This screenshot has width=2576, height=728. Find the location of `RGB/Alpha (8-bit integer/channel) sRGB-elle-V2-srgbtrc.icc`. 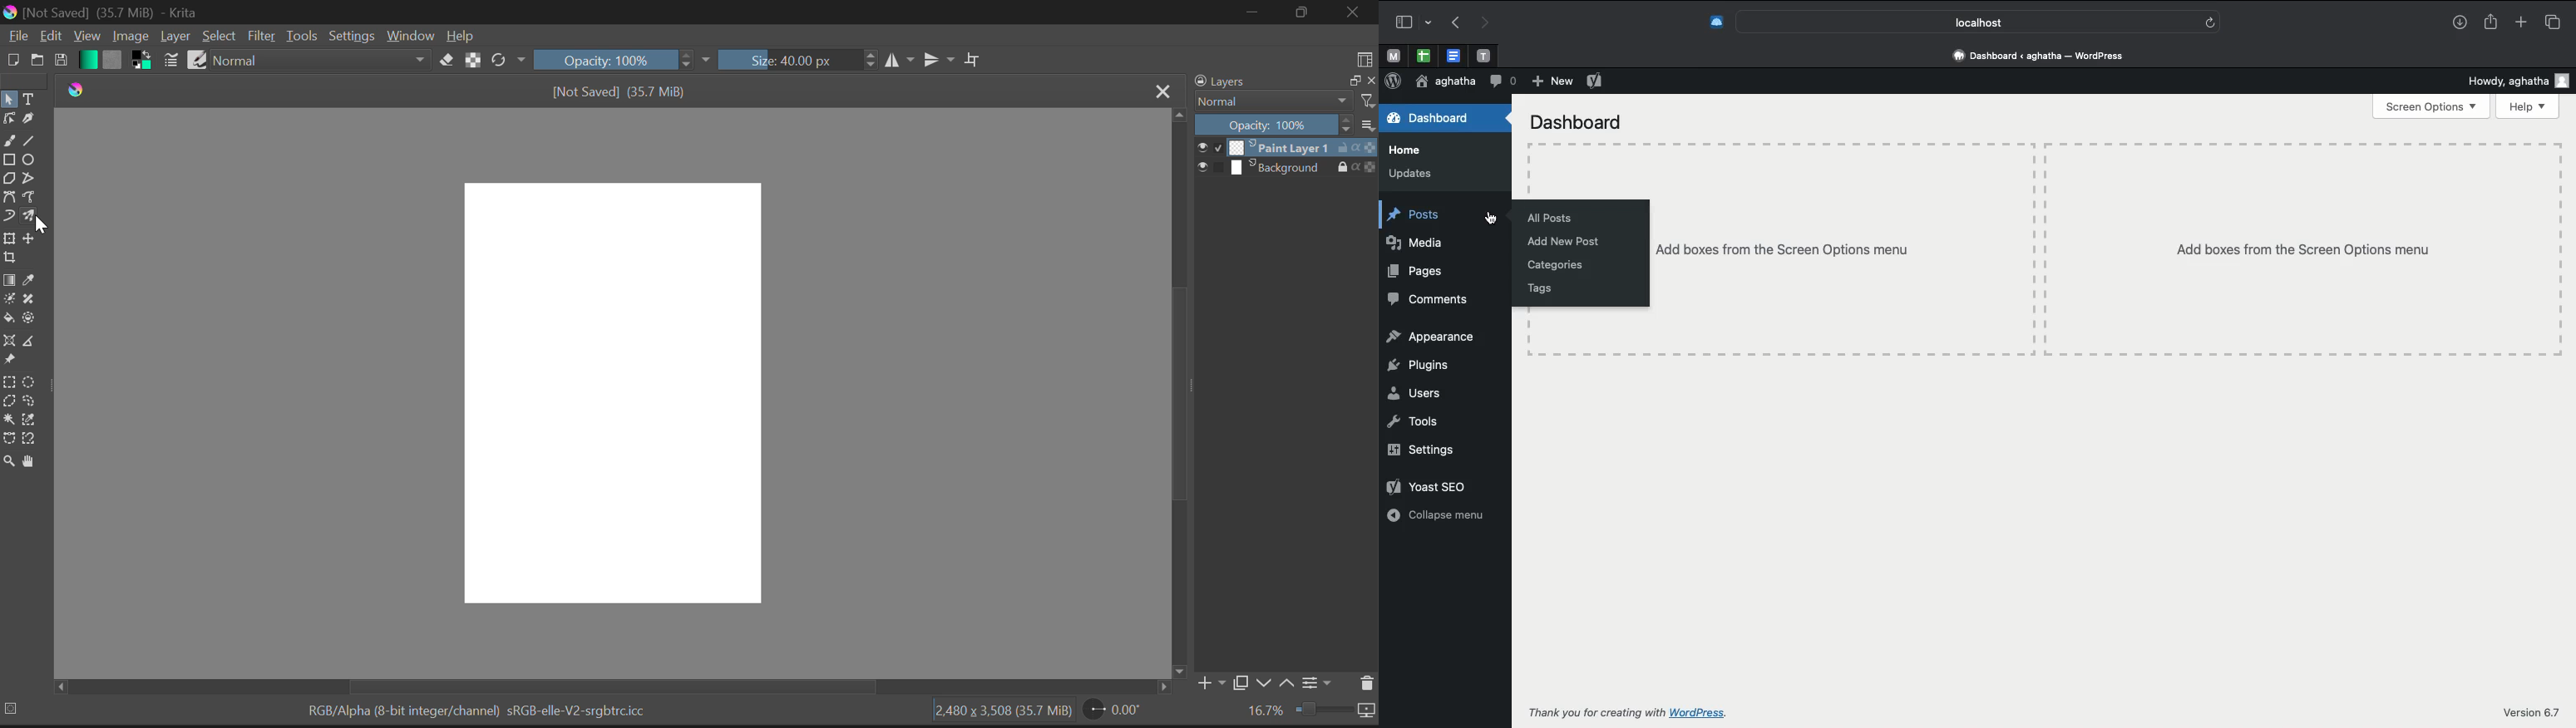

RGB/Alpha (8-bit integer/channel) sRGB-elle-V2-srgbtrc.icc is located at coordinates (476, 711).